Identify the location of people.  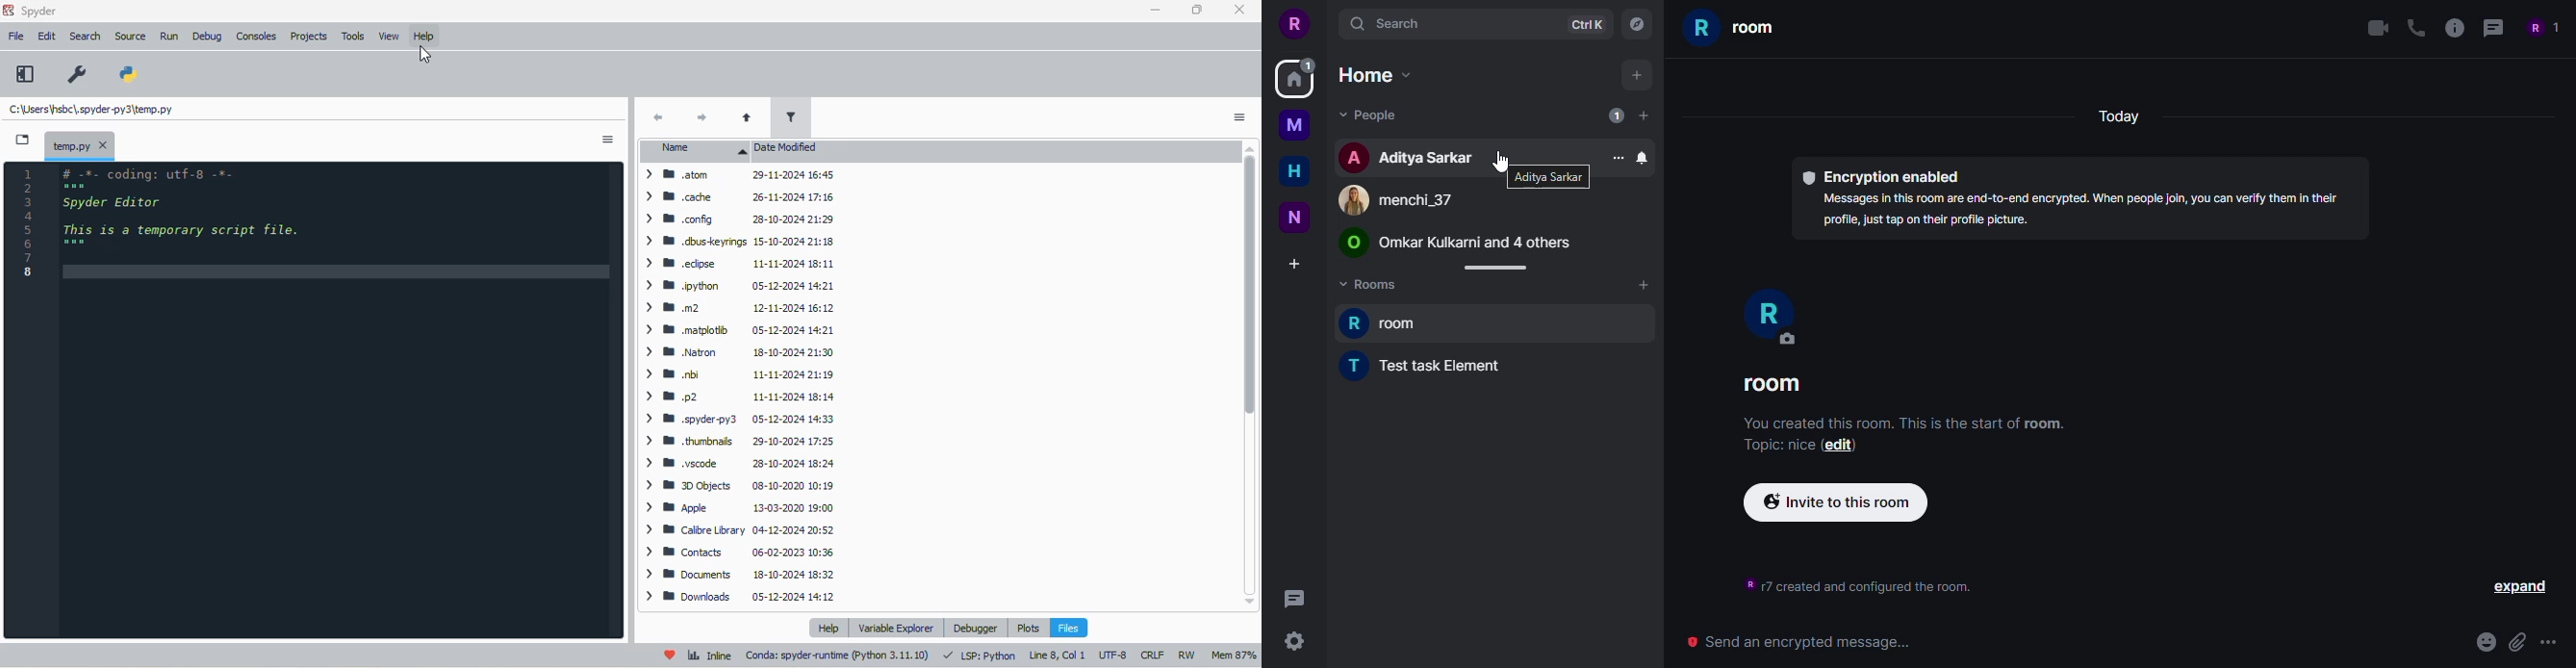
(1370, 116).